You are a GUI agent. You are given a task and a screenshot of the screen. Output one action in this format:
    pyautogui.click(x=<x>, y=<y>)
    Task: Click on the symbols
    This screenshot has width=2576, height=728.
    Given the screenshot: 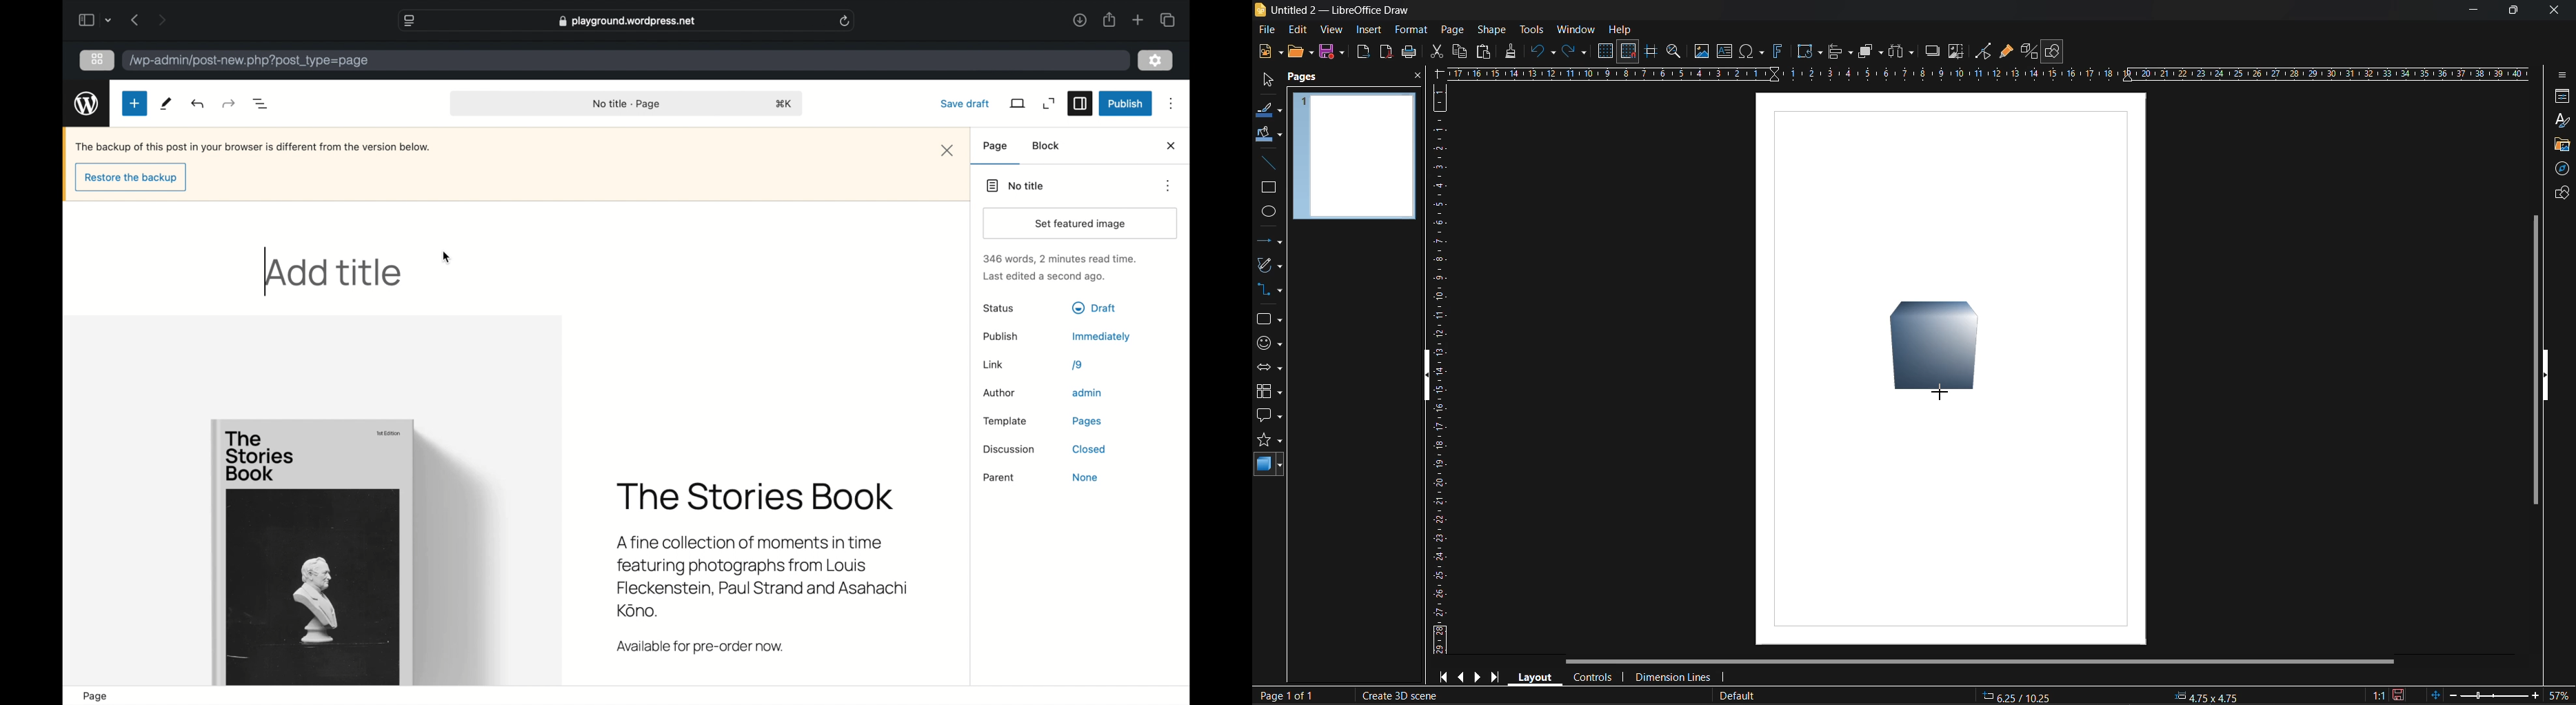 What is the action you would take?
    pyautogui.click(x=1267, y=342)
    